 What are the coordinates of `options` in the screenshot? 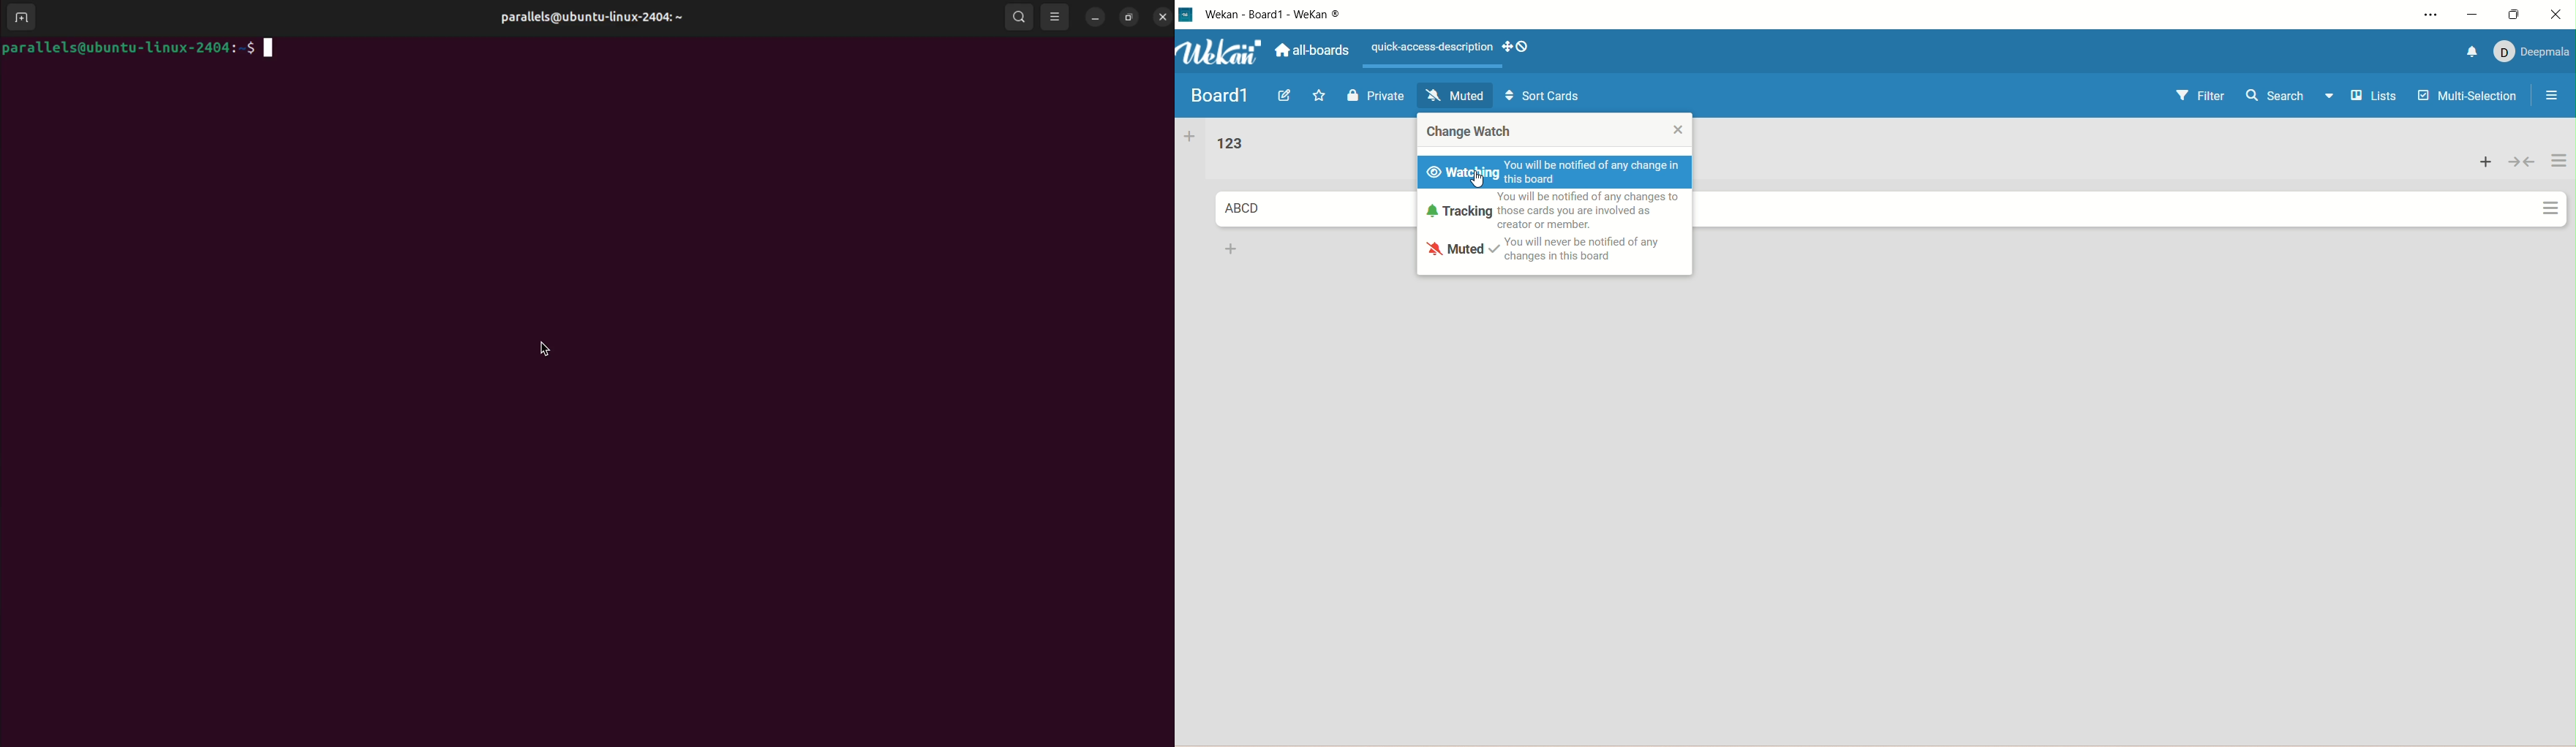 It's located at (2559, 184).